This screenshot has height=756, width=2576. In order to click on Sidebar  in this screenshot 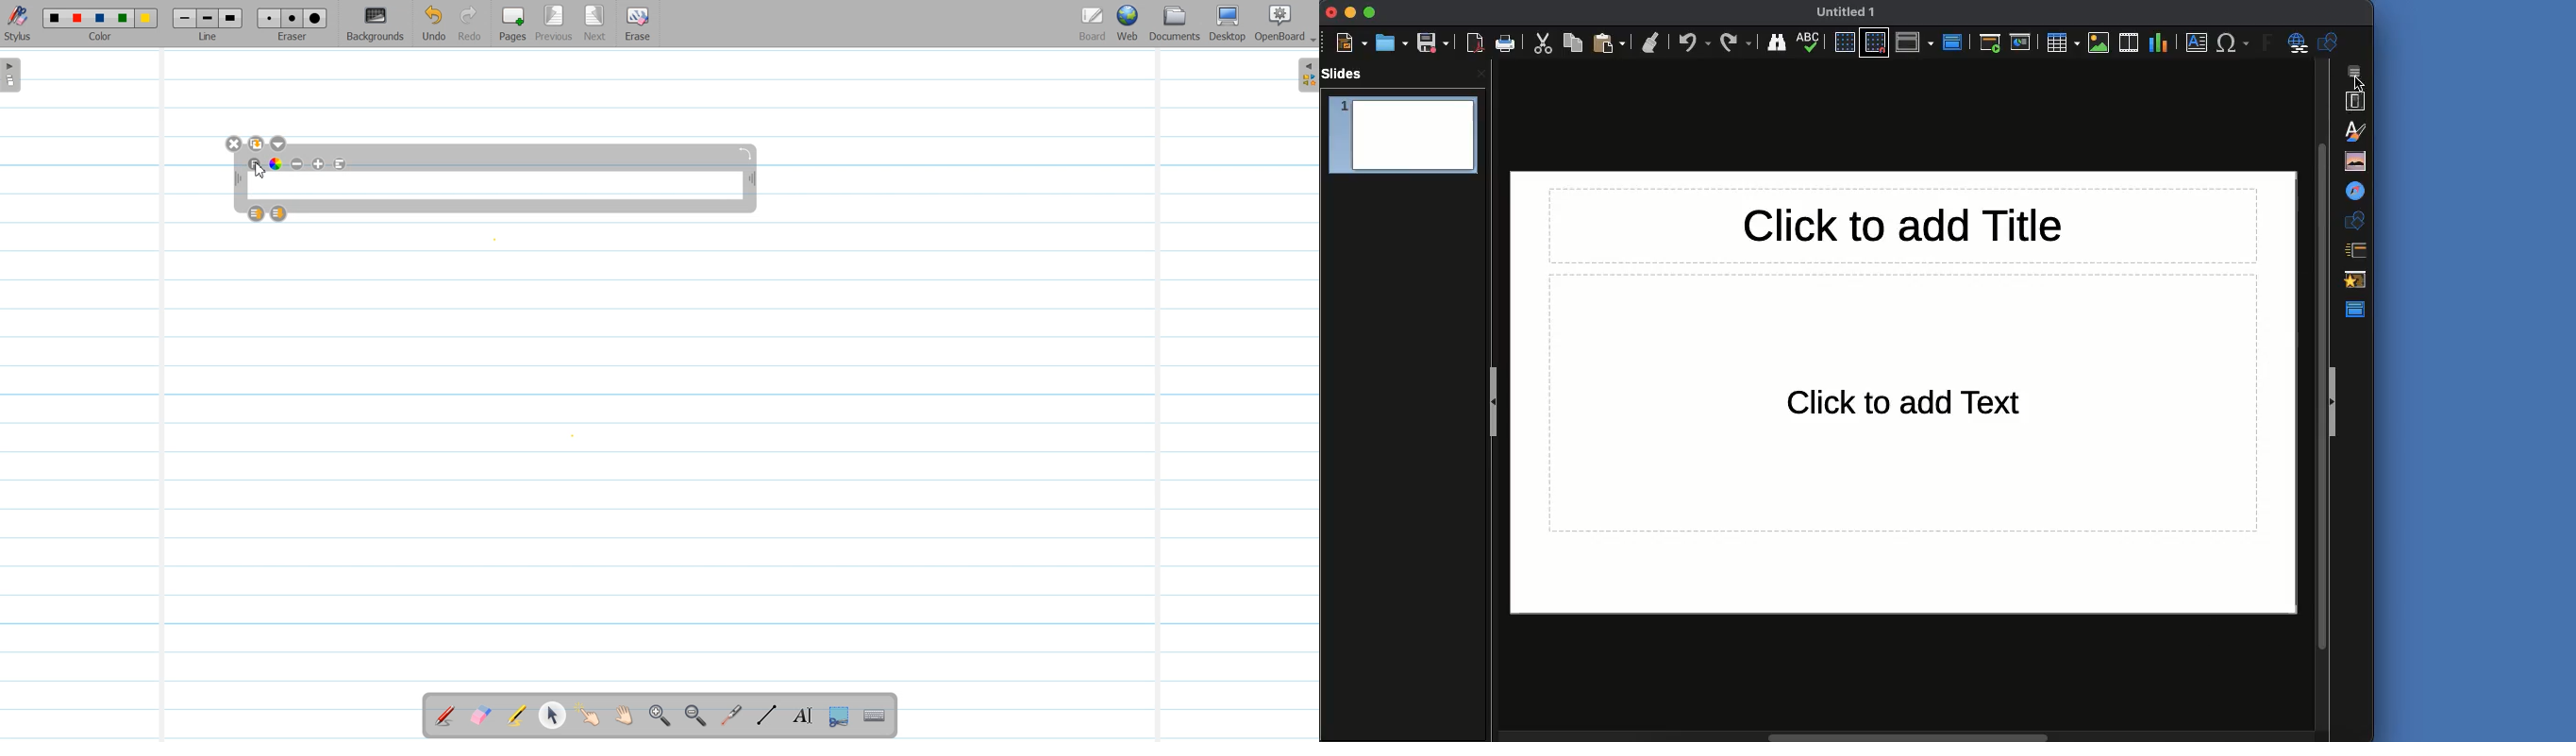, I will do `click(1306, 75)`.